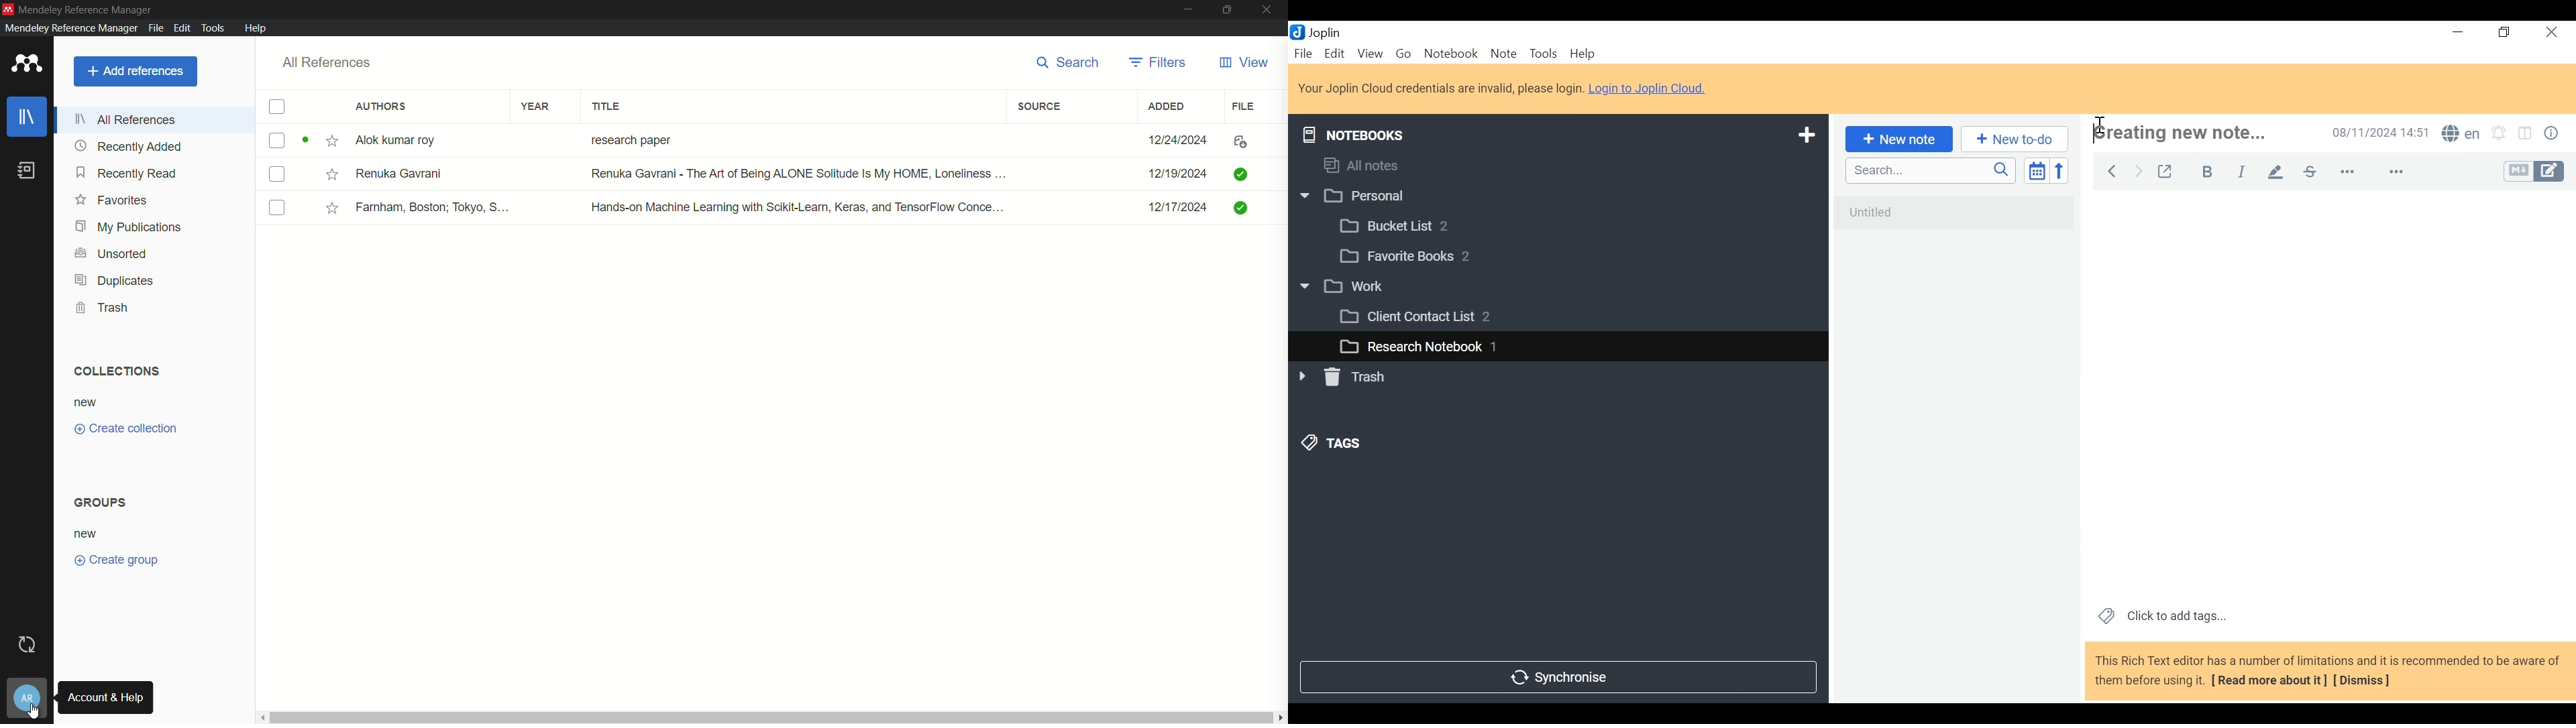  I want to click on favourite, so click(328, 141).